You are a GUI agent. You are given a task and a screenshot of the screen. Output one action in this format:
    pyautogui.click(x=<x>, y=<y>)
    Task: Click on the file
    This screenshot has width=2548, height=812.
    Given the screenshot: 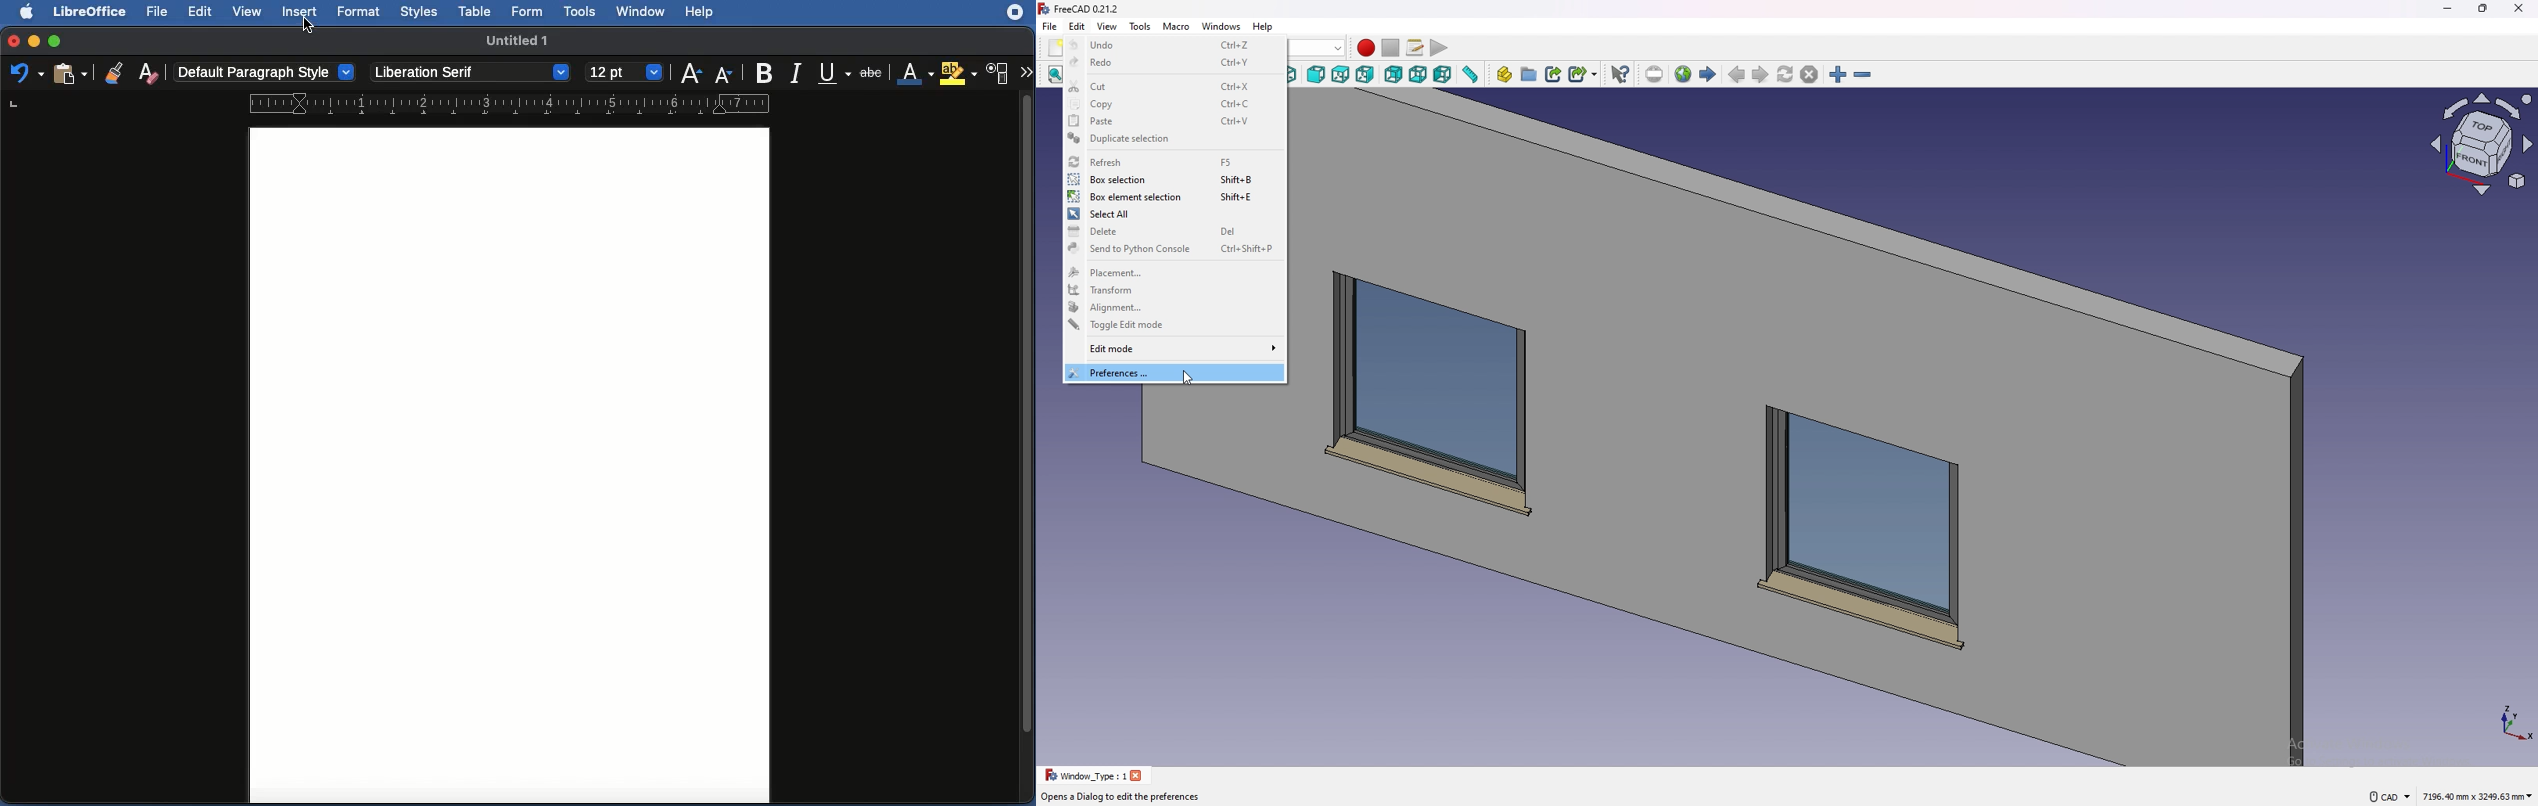 What is the action you would take?
    pyautogui.click(x=1050, y=27)
    